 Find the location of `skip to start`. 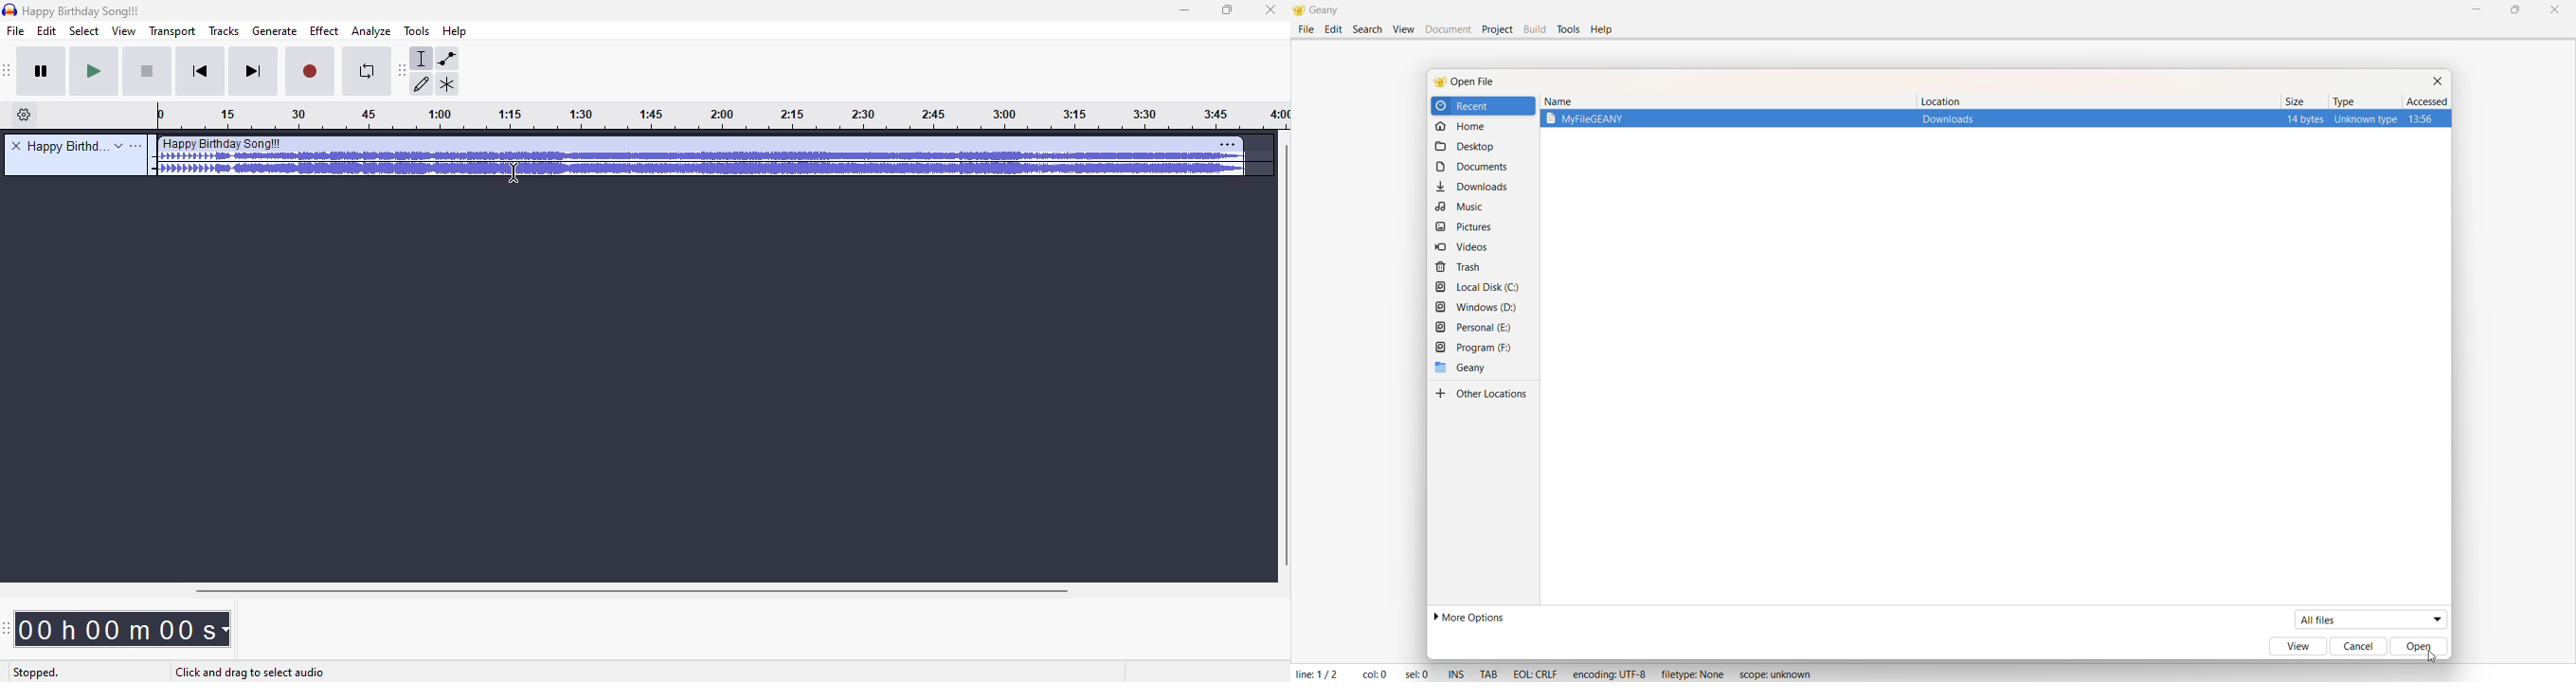

skip to start is located at coordinates (203, 72).